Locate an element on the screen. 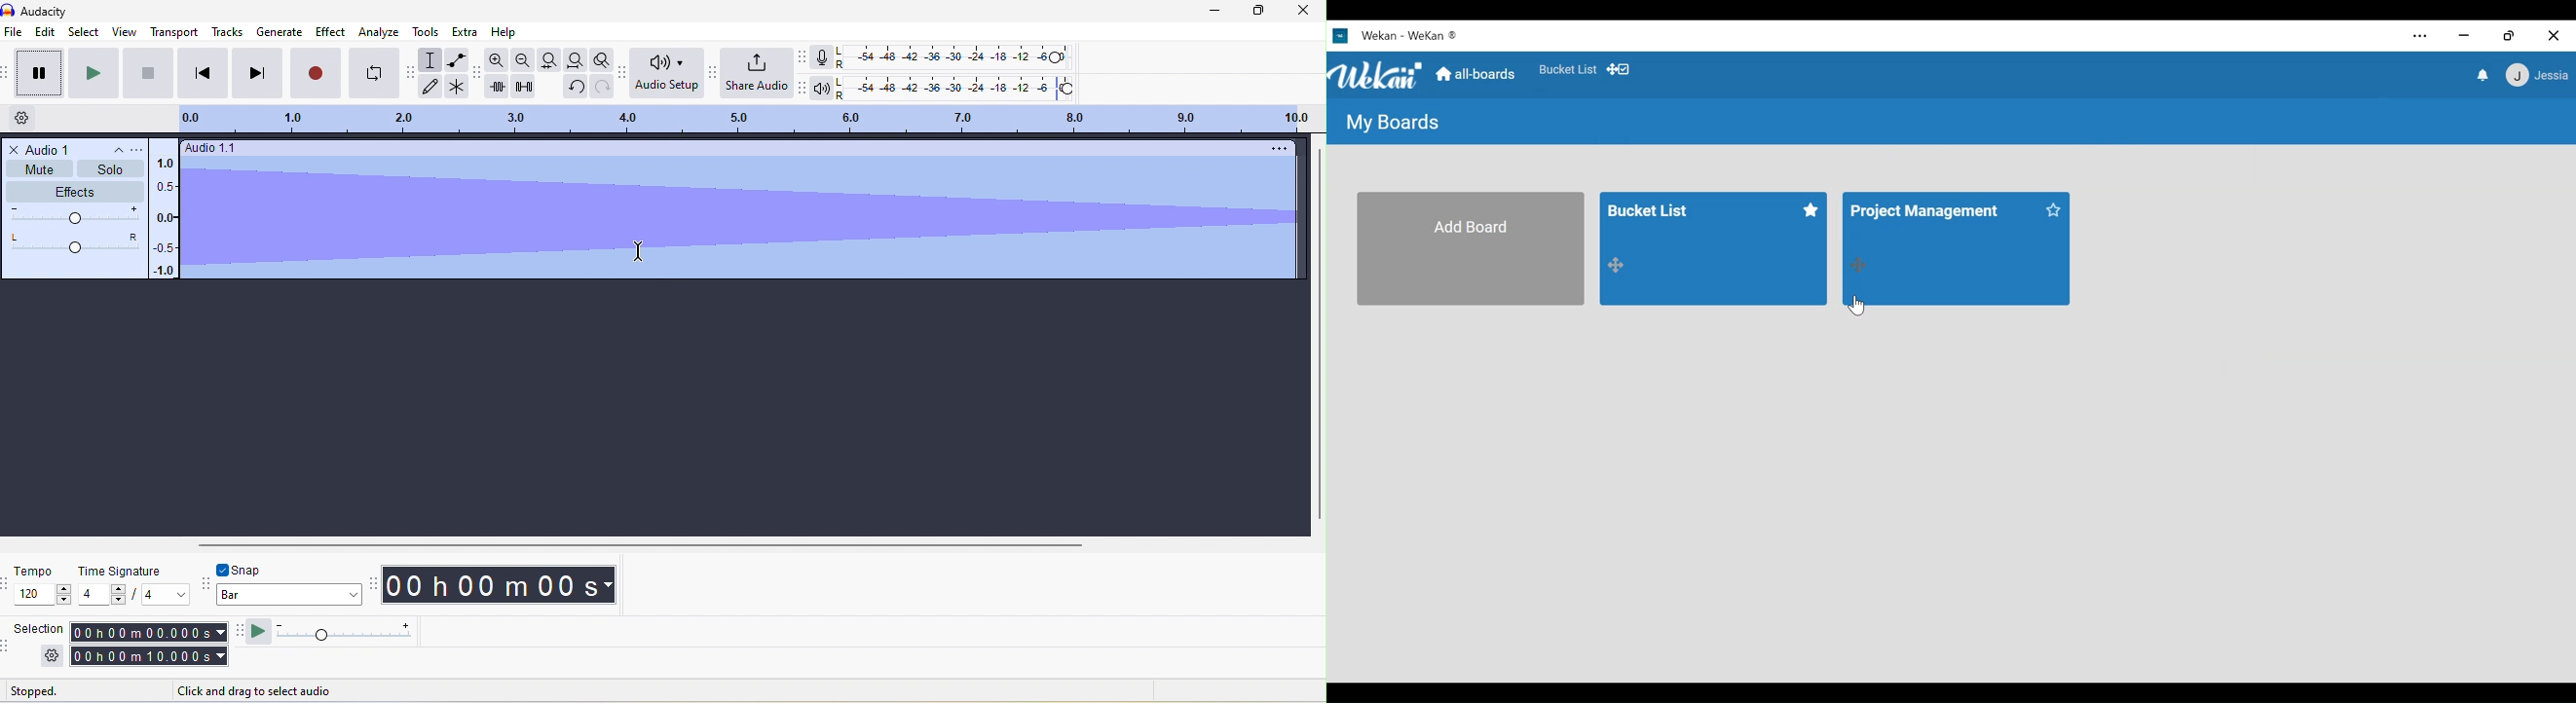  zoom toggle is located at coordinates (604, 60).